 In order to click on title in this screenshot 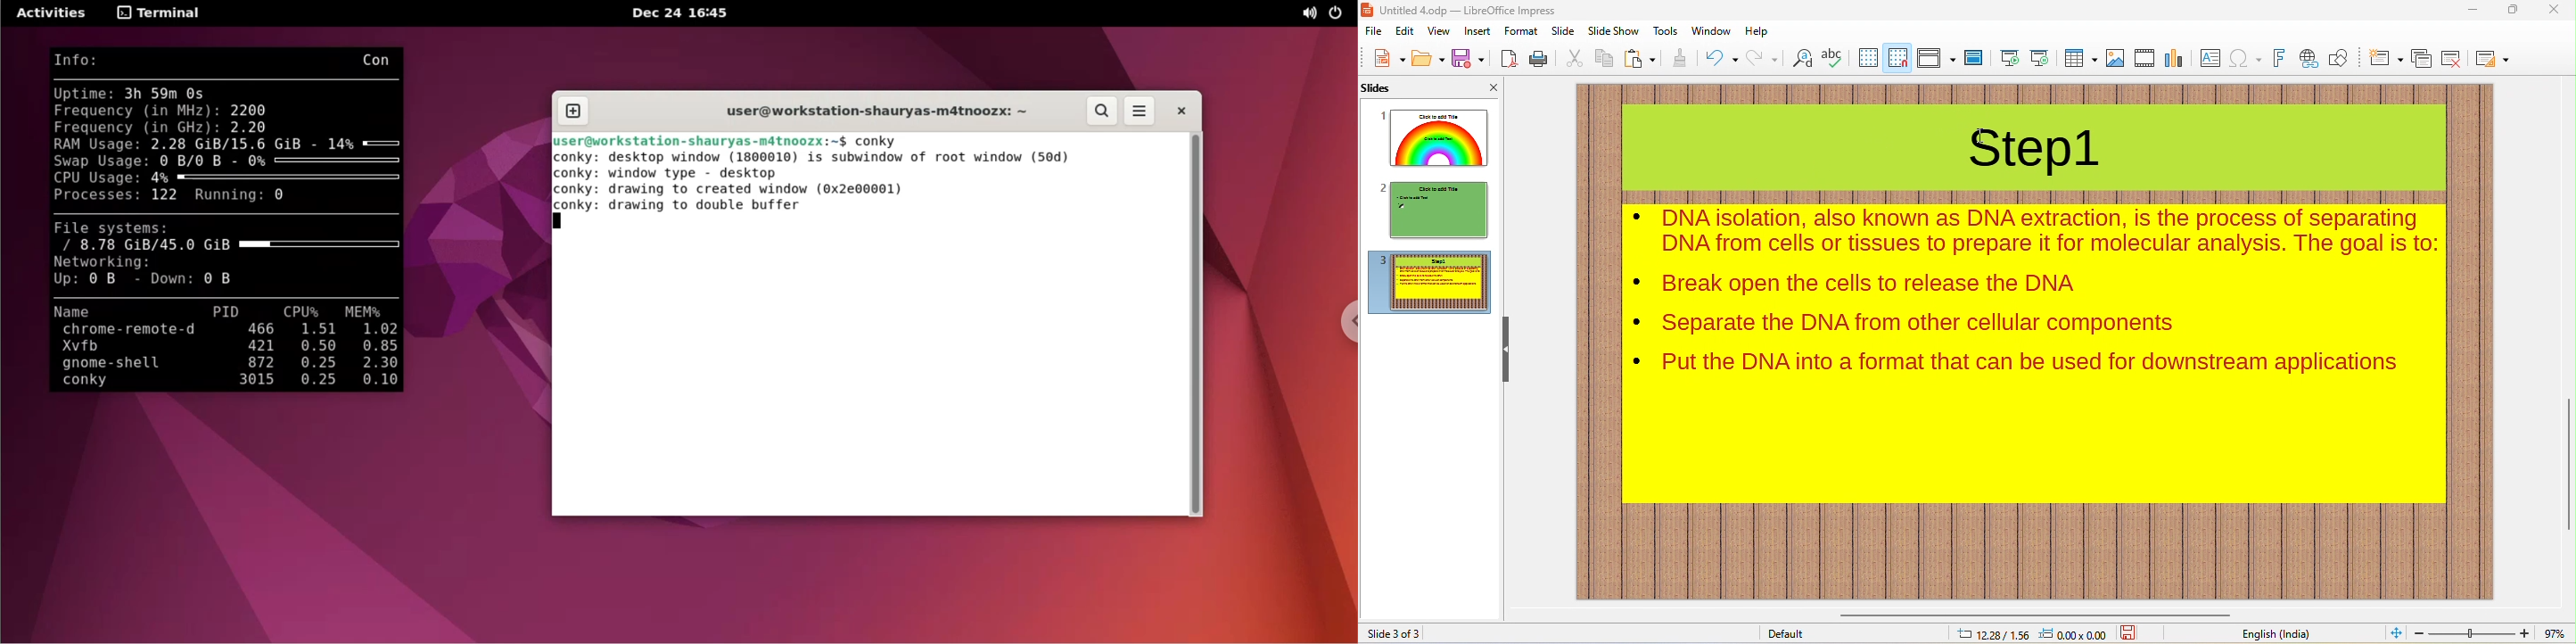, I will do `click(2036, 146)`.